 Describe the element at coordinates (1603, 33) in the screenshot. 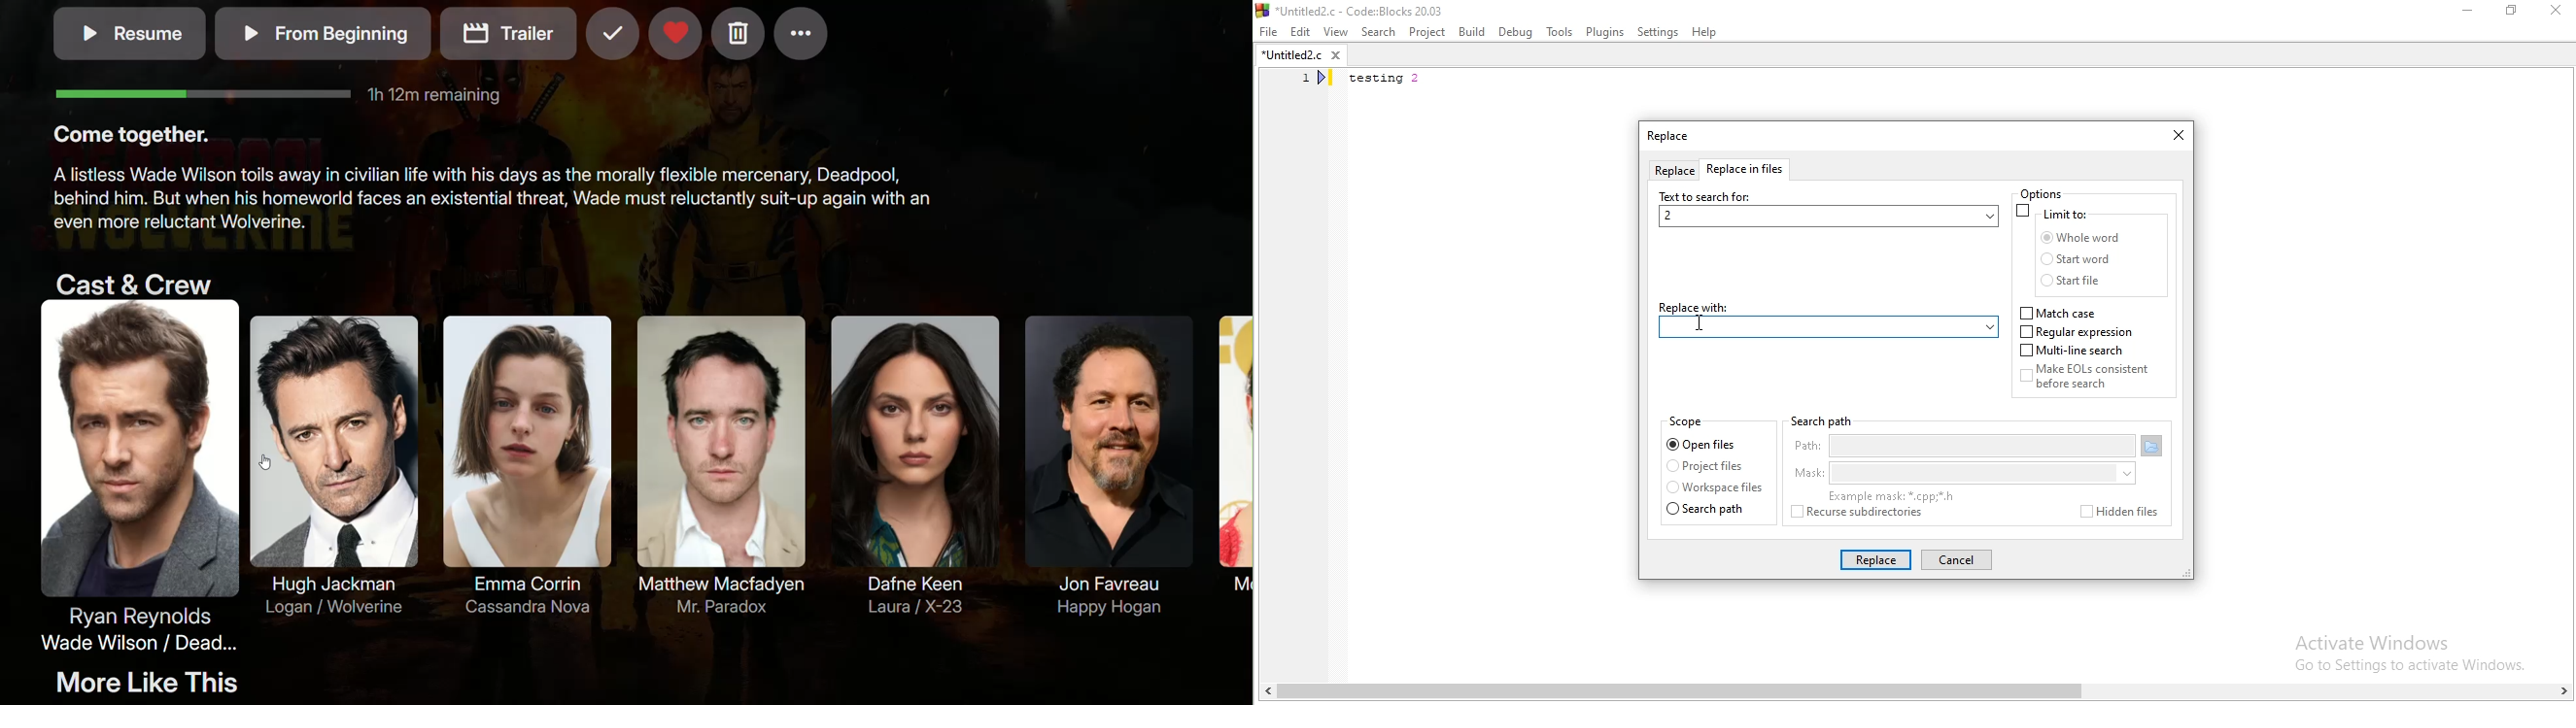

I see `Plugins ` at that location.